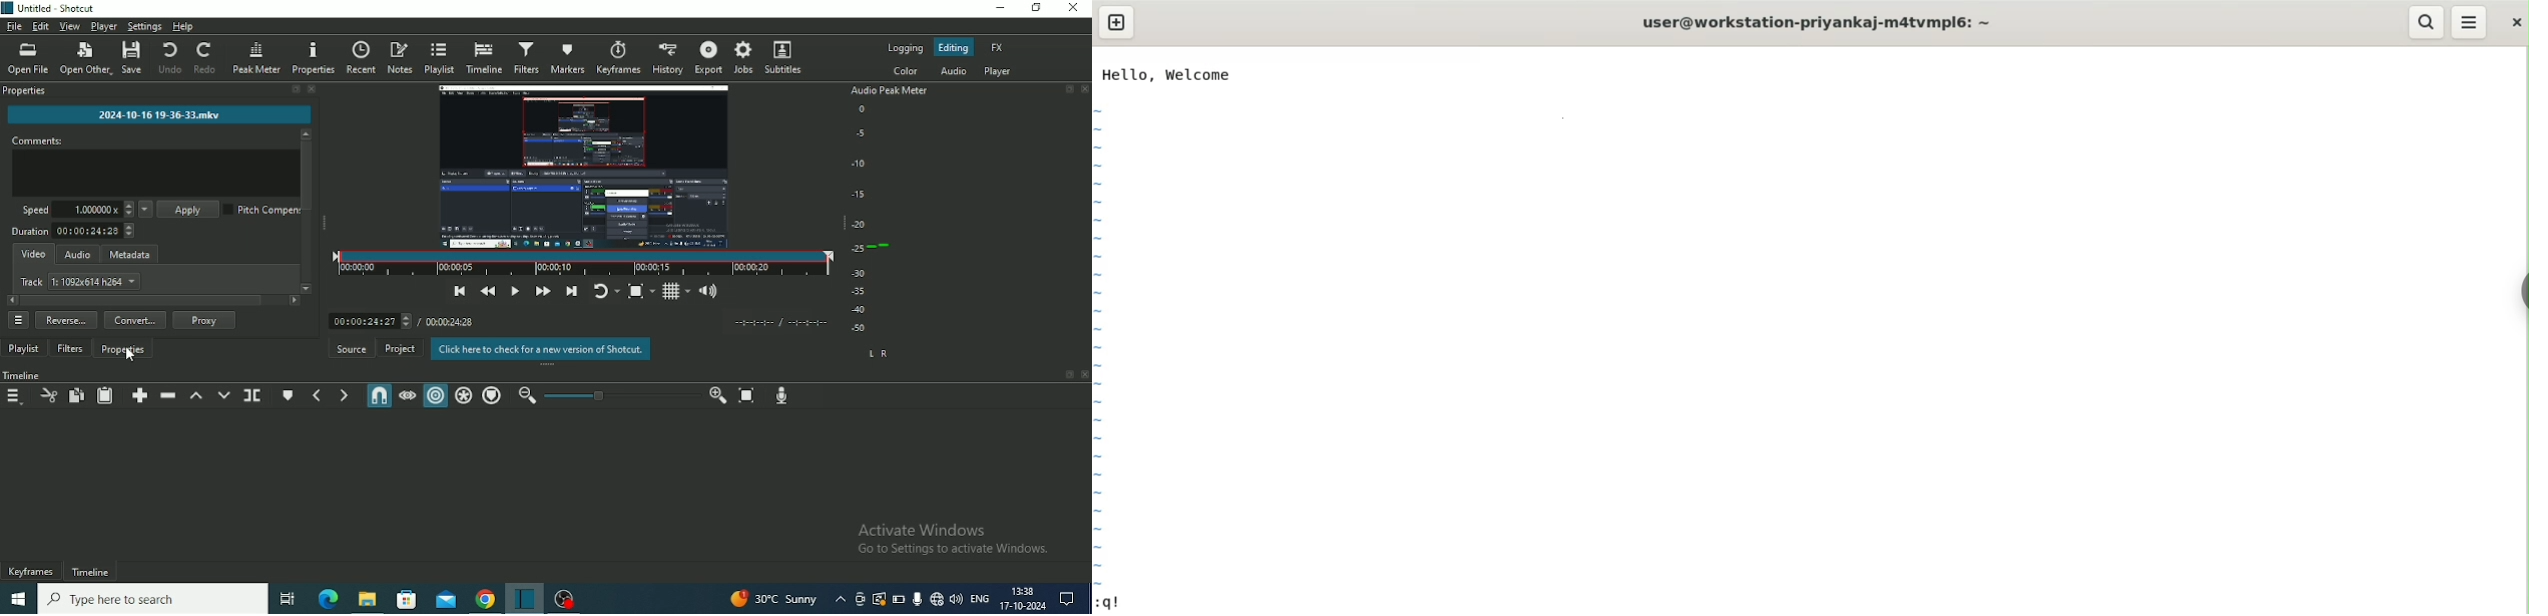  I want to click on Audio, so click(954, 71).